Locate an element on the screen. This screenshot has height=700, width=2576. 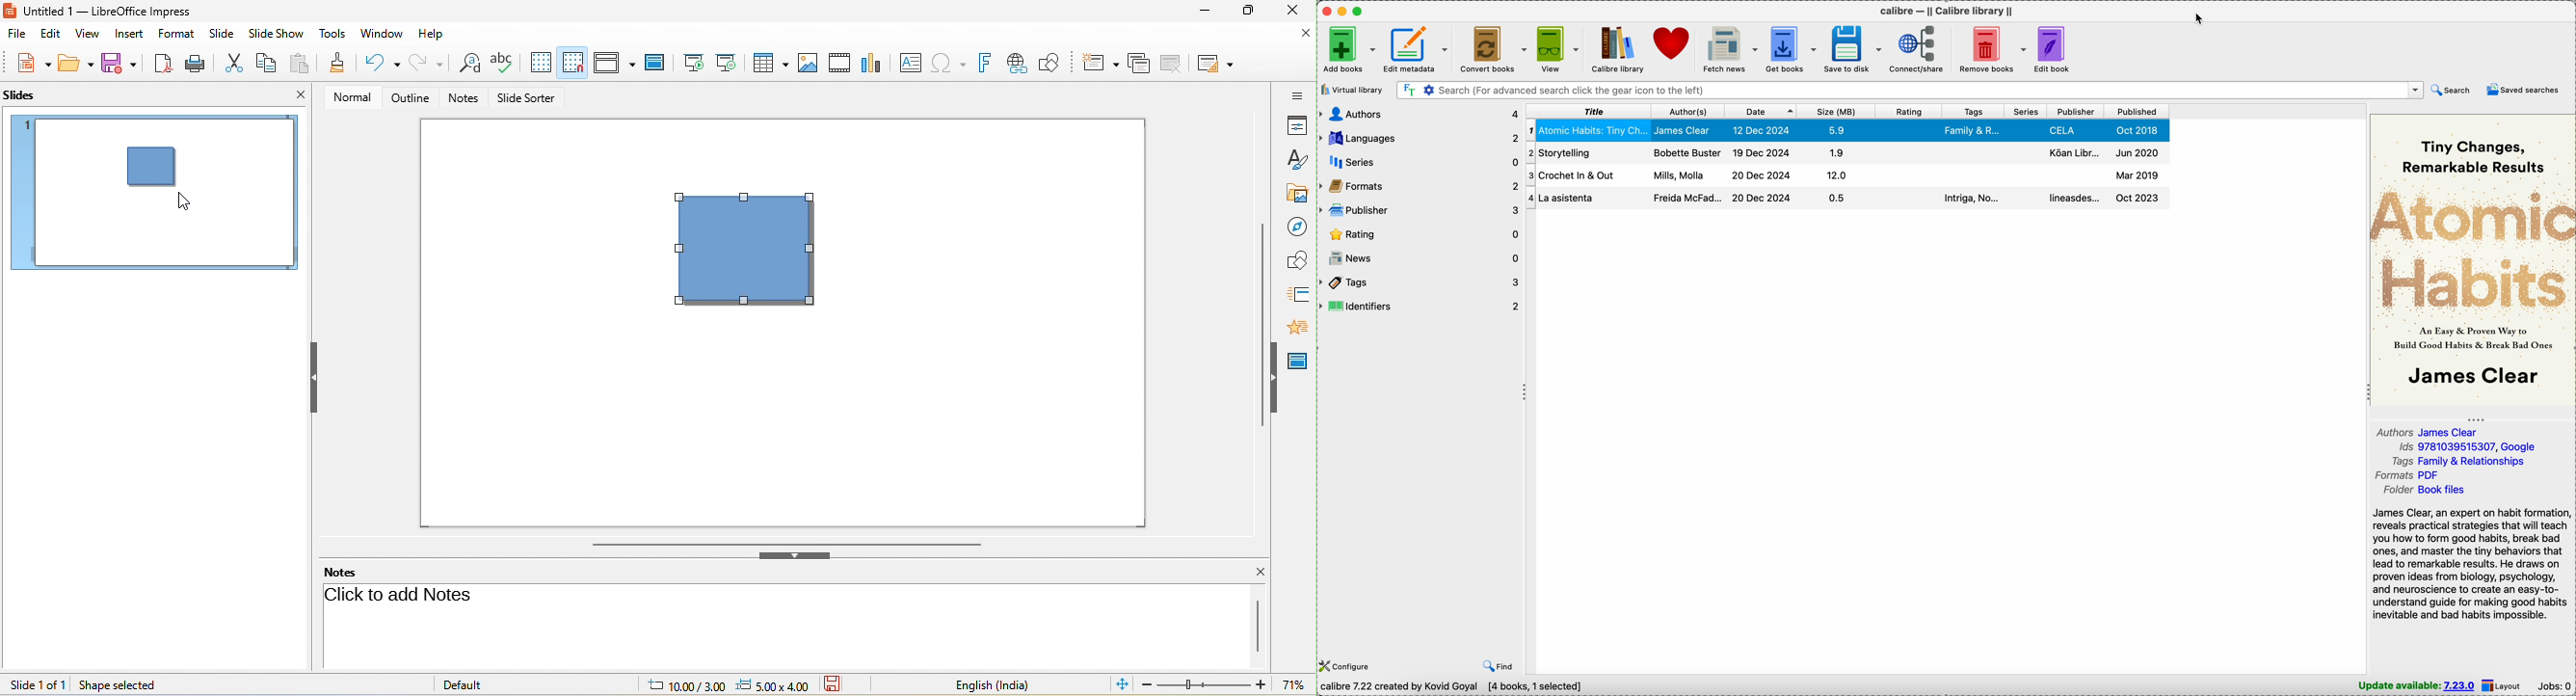
shapes is located at coordinates (1297, 259).